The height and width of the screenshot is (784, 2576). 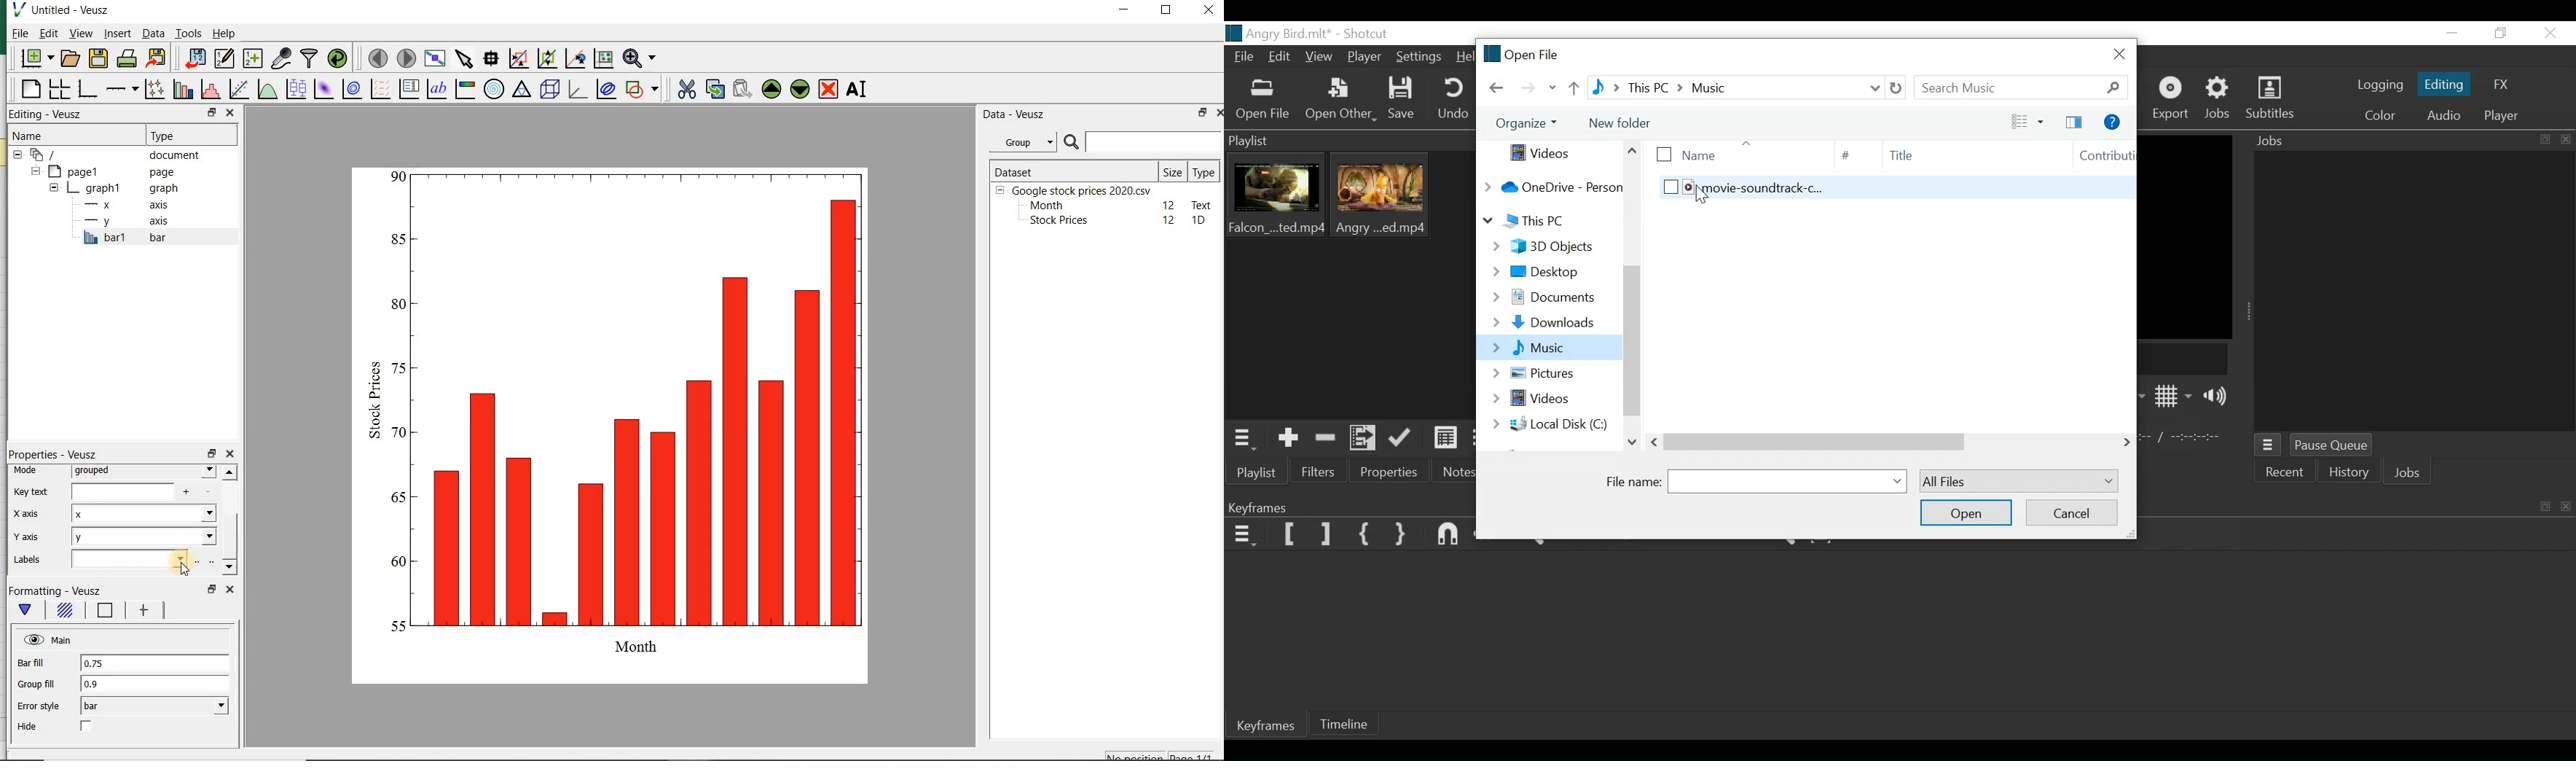 What do you see at coordinates (1169, 204) in the screenshot?
I see `12` at bounding box center [1169, 204].